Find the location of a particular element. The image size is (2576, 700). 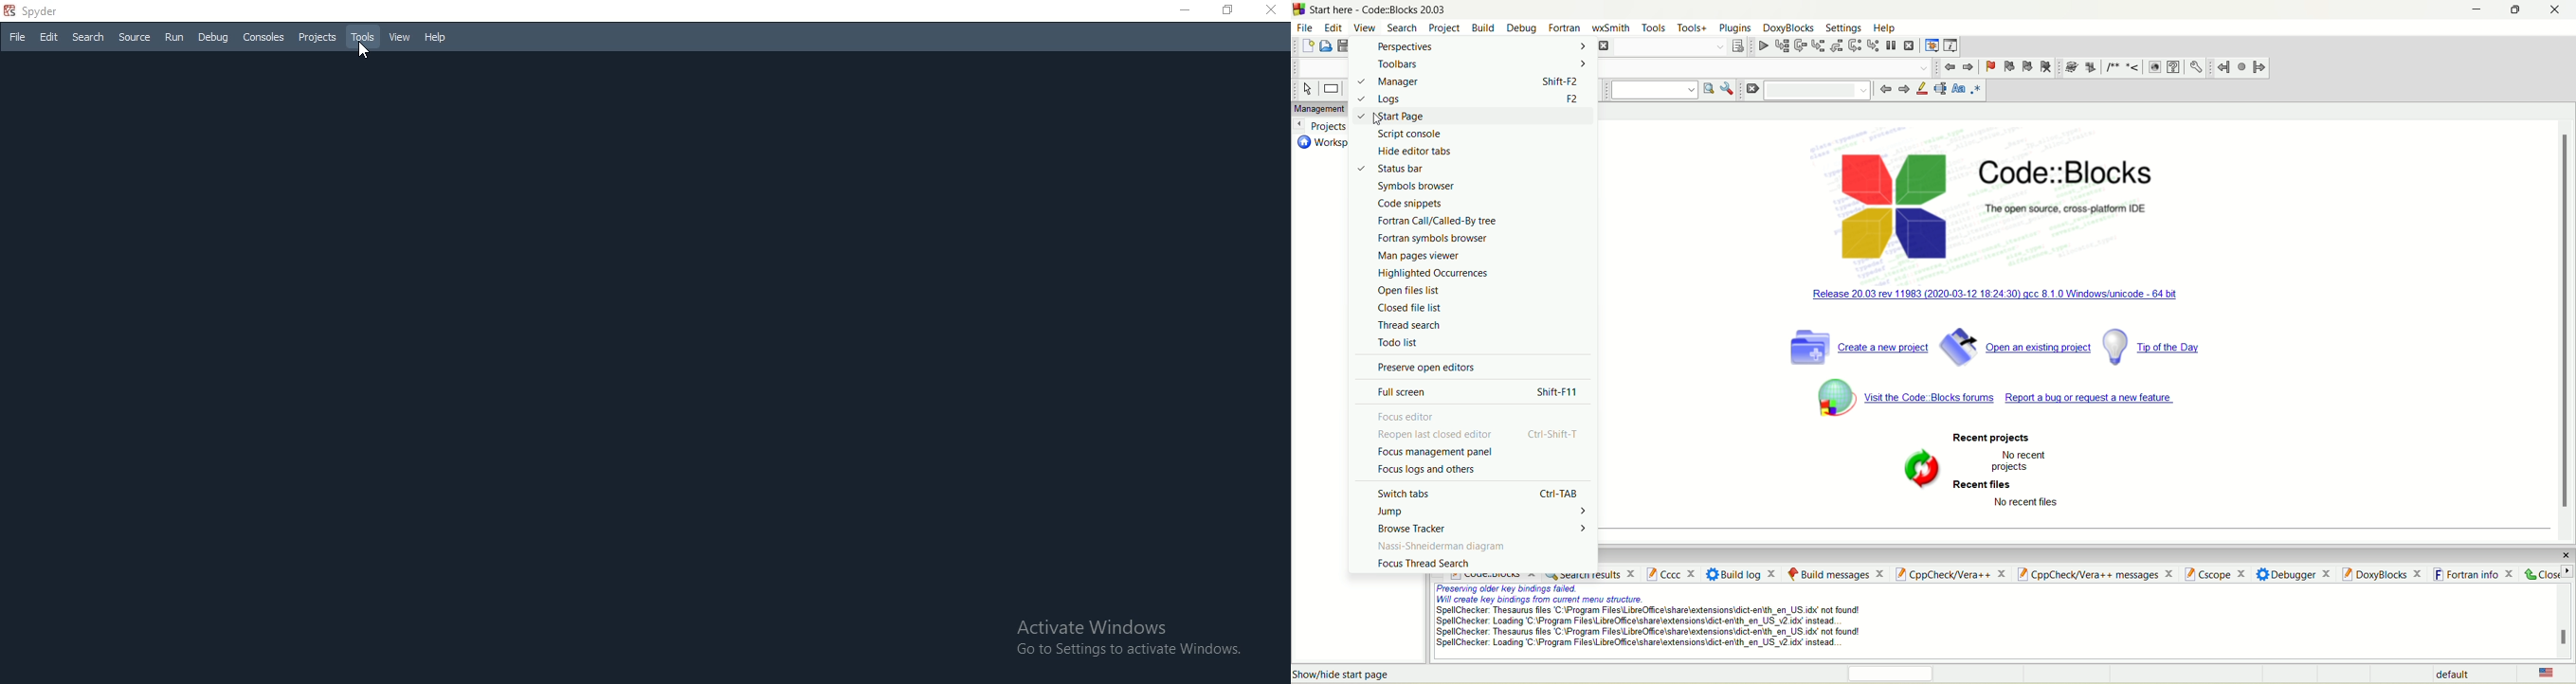

selected text is located at coordinates (1940, 91).